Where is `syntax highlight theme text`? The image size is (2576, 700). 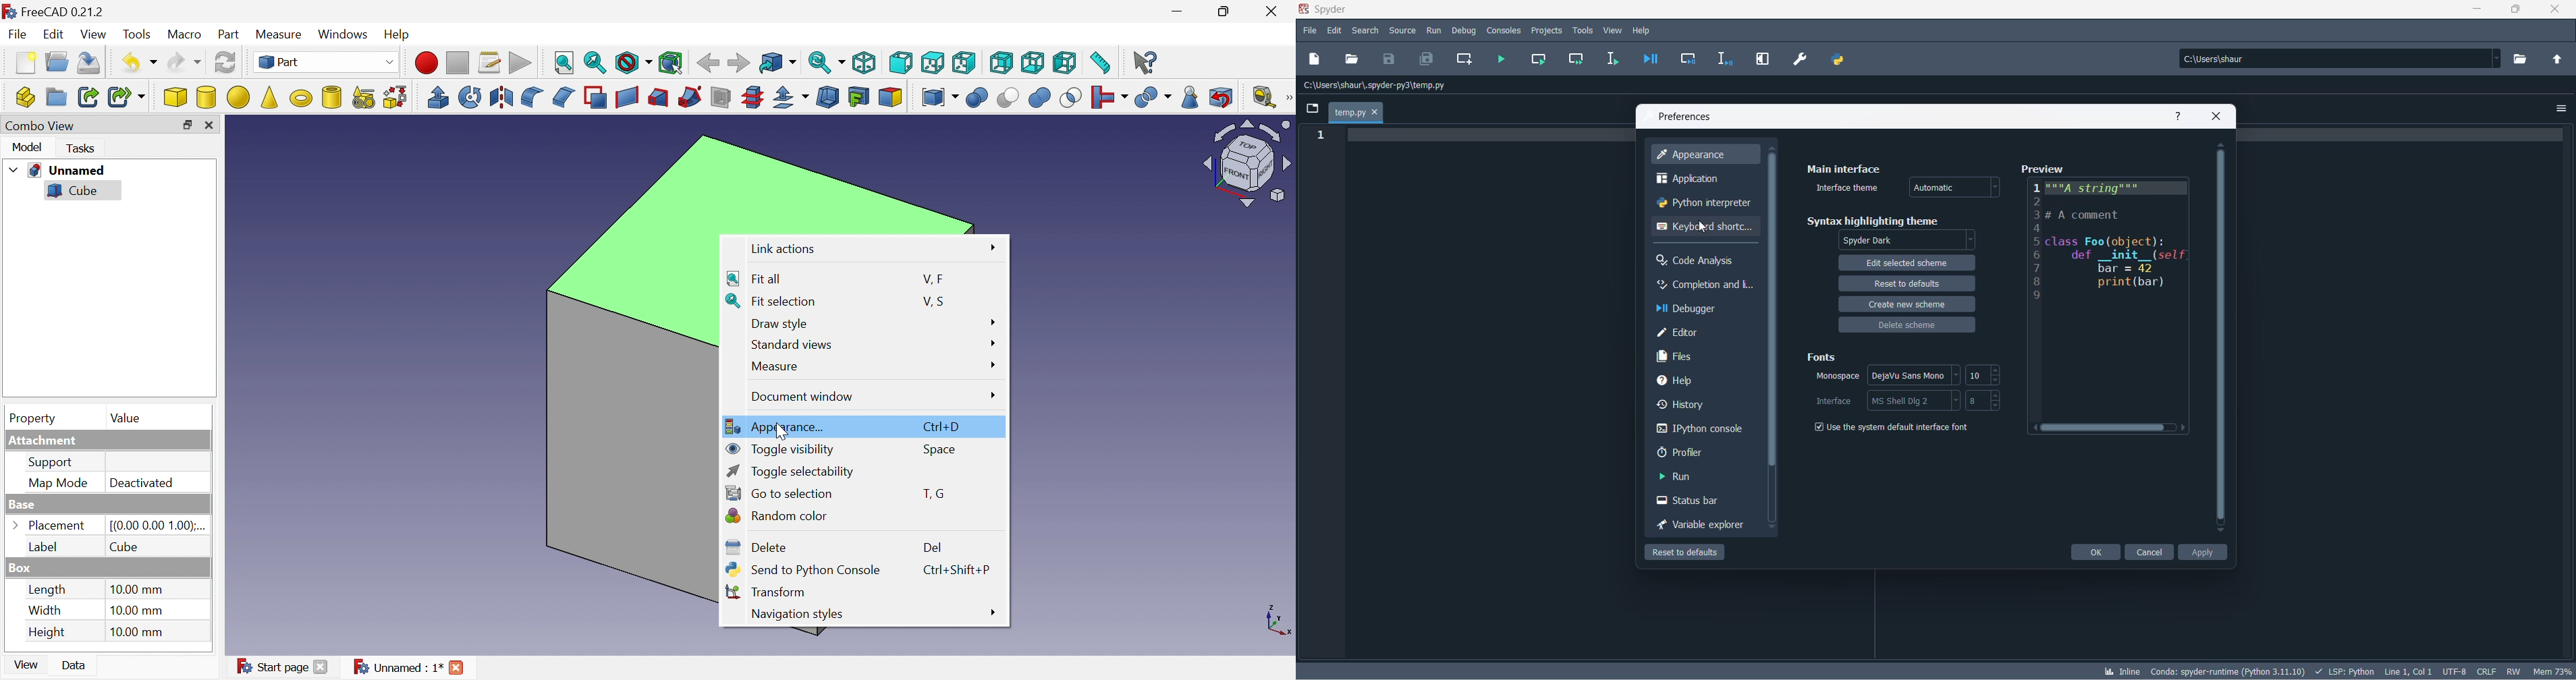
syntax highlight theme text is located at coordinates (1879, 219).